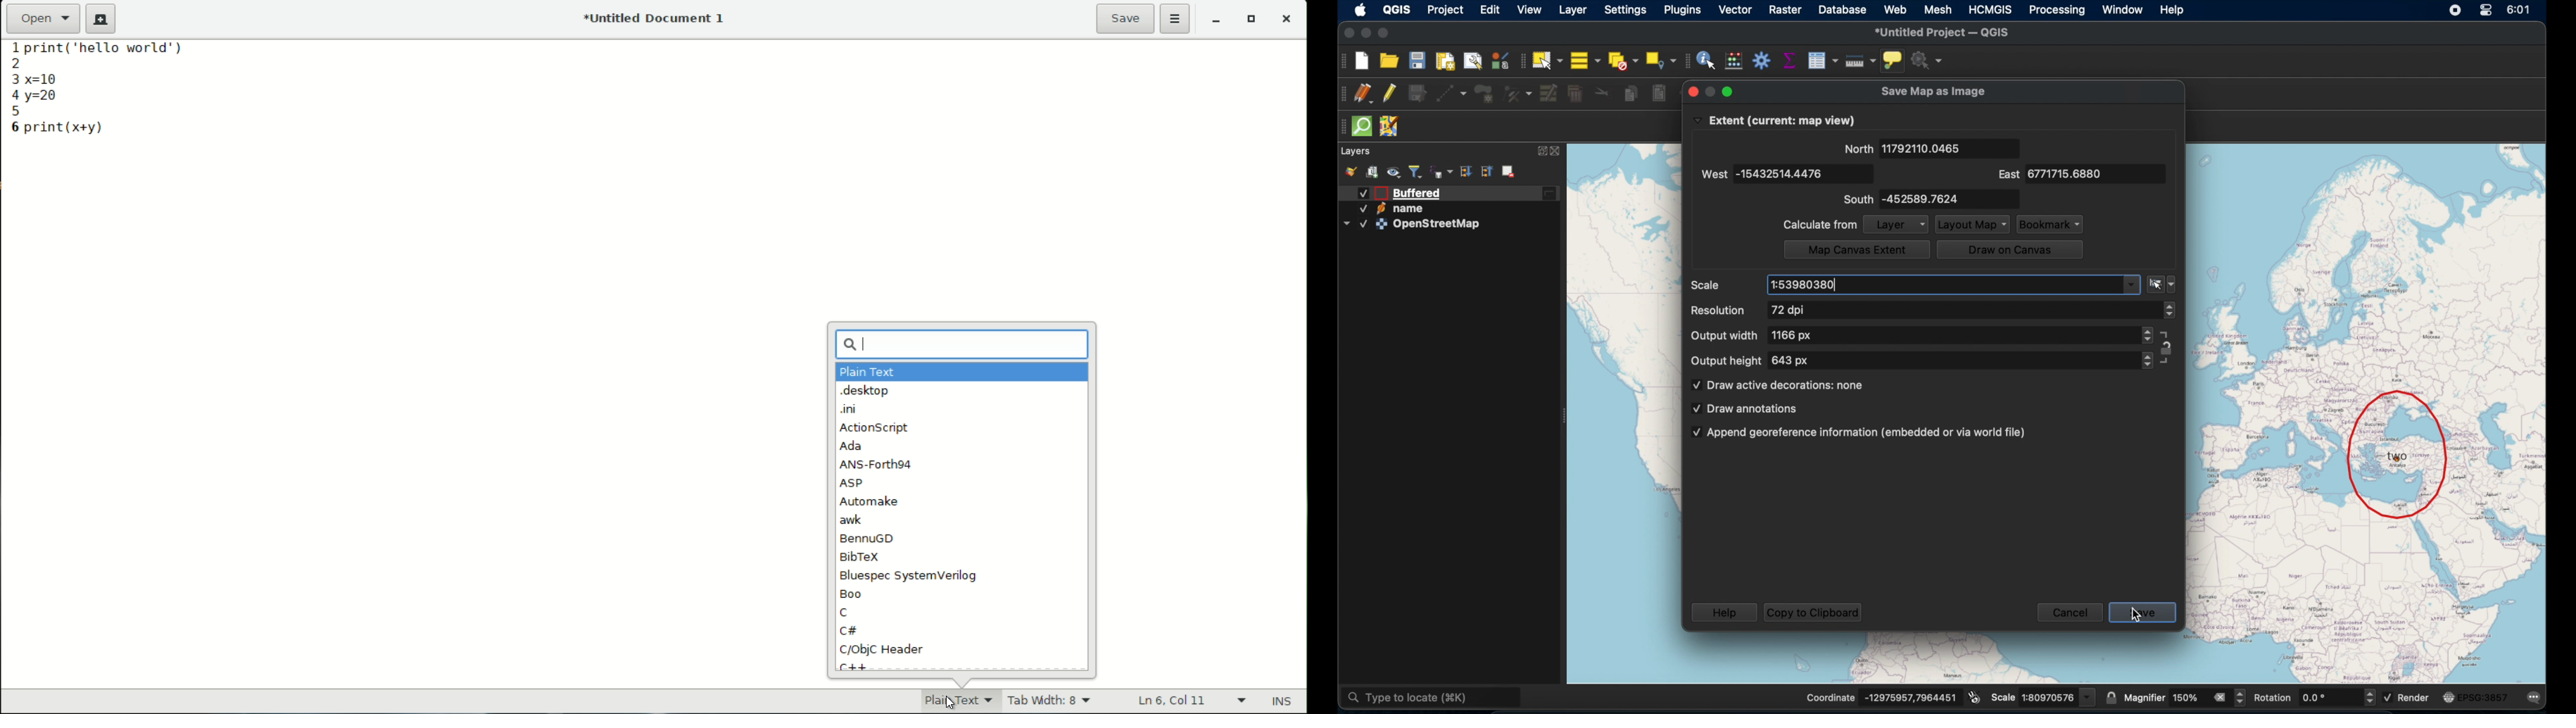 The image size is (2576, 728). I want to click on .ini, so click(850, 410).